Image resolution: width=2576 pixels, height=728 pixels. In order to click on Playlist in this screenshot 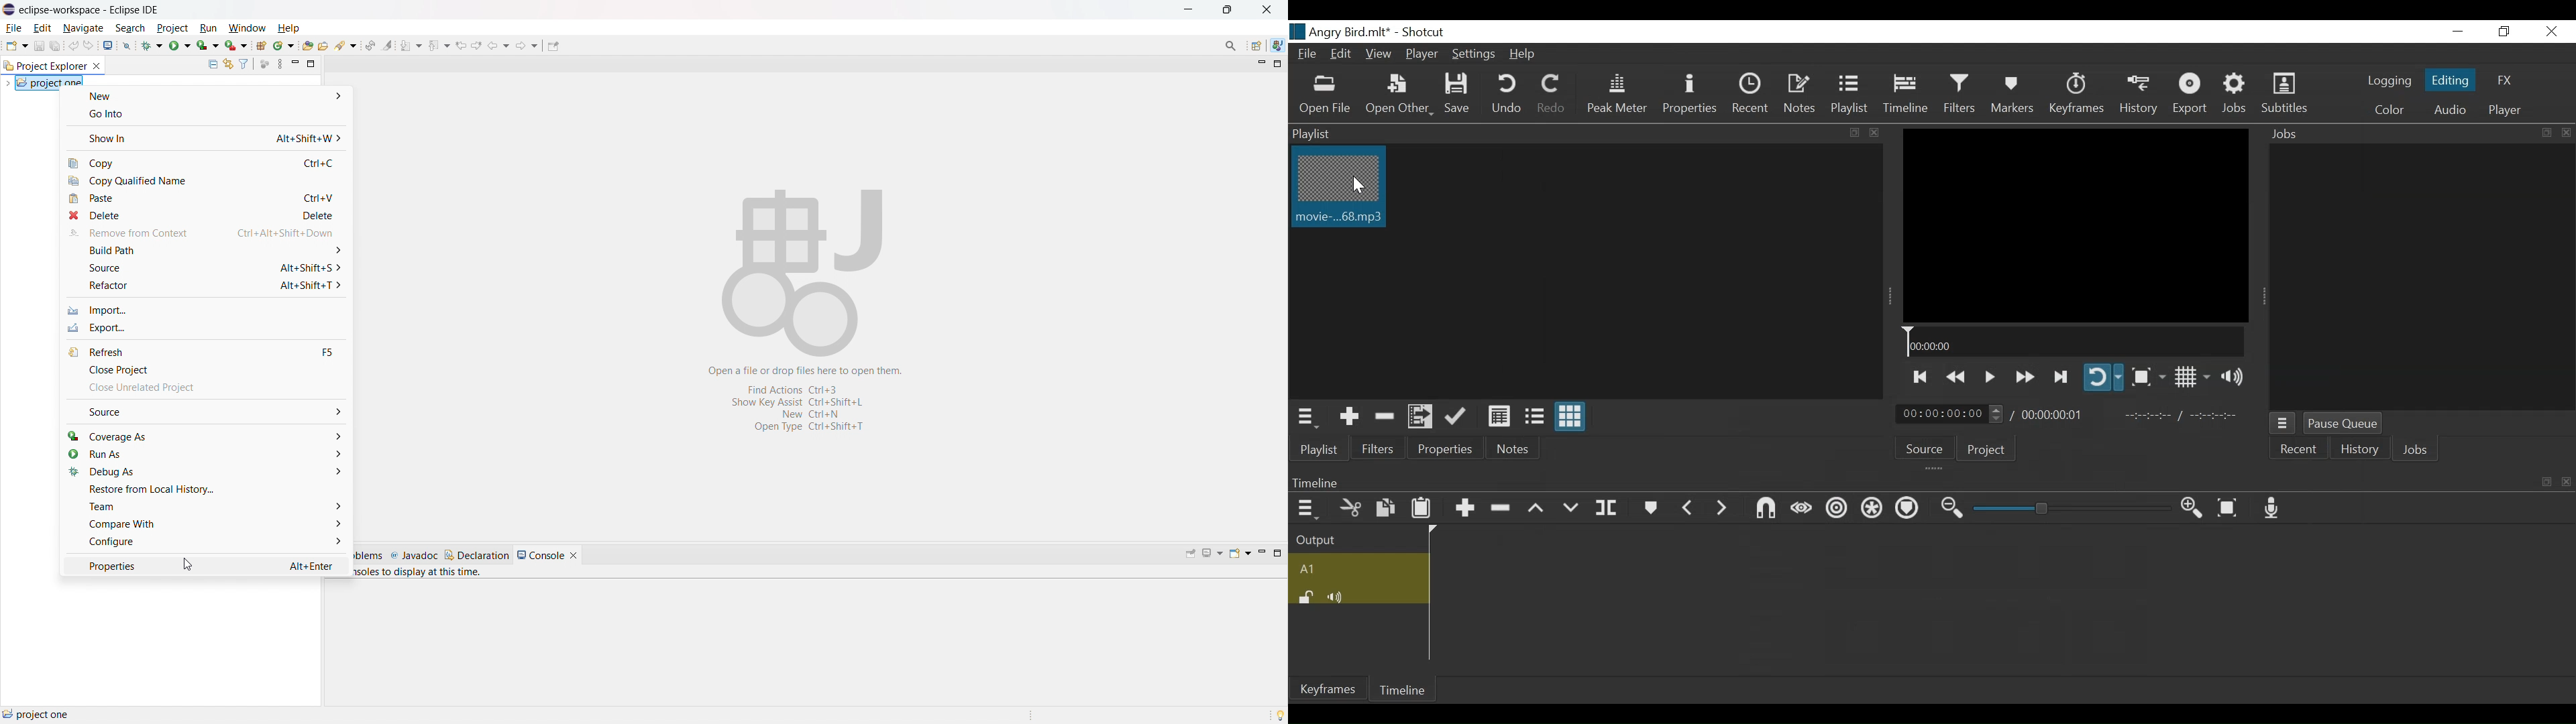, I will do `click(1849, 94)`.